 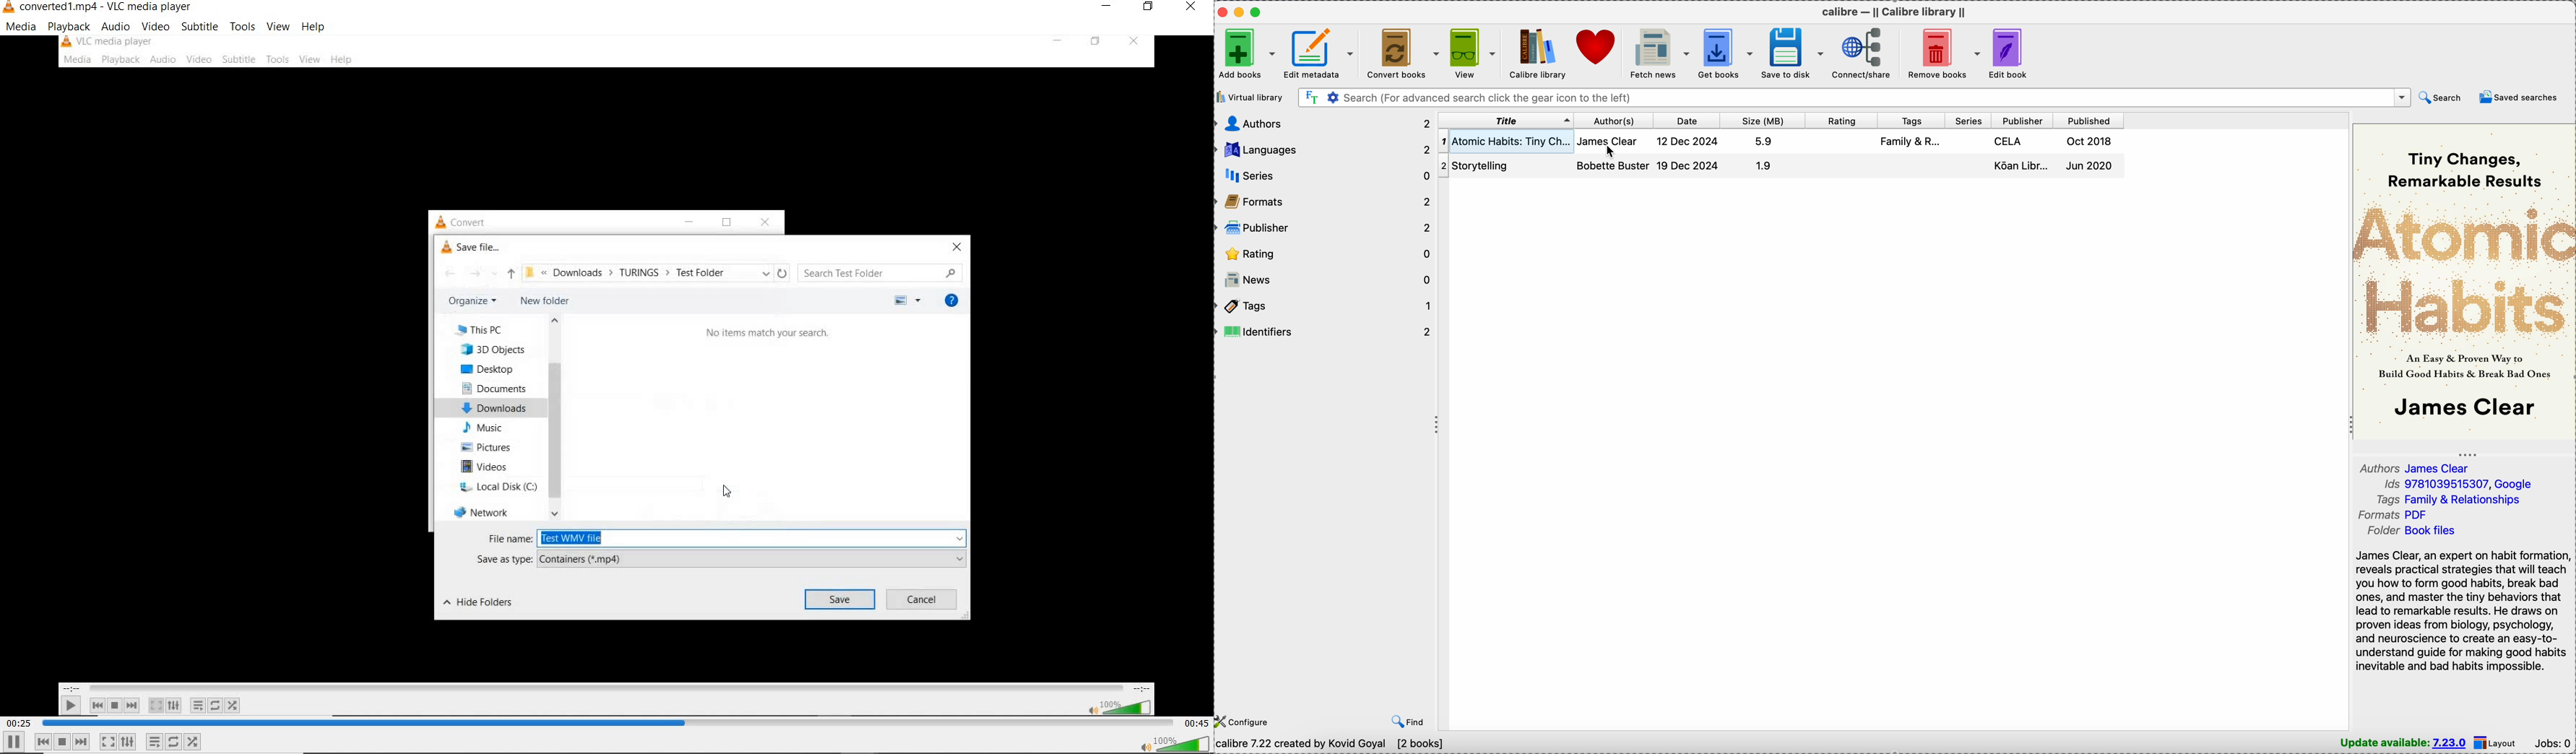 What do you see at coordinates (69, 26) in the screenshot?
I see `playback` at bounding box center [69, 26].